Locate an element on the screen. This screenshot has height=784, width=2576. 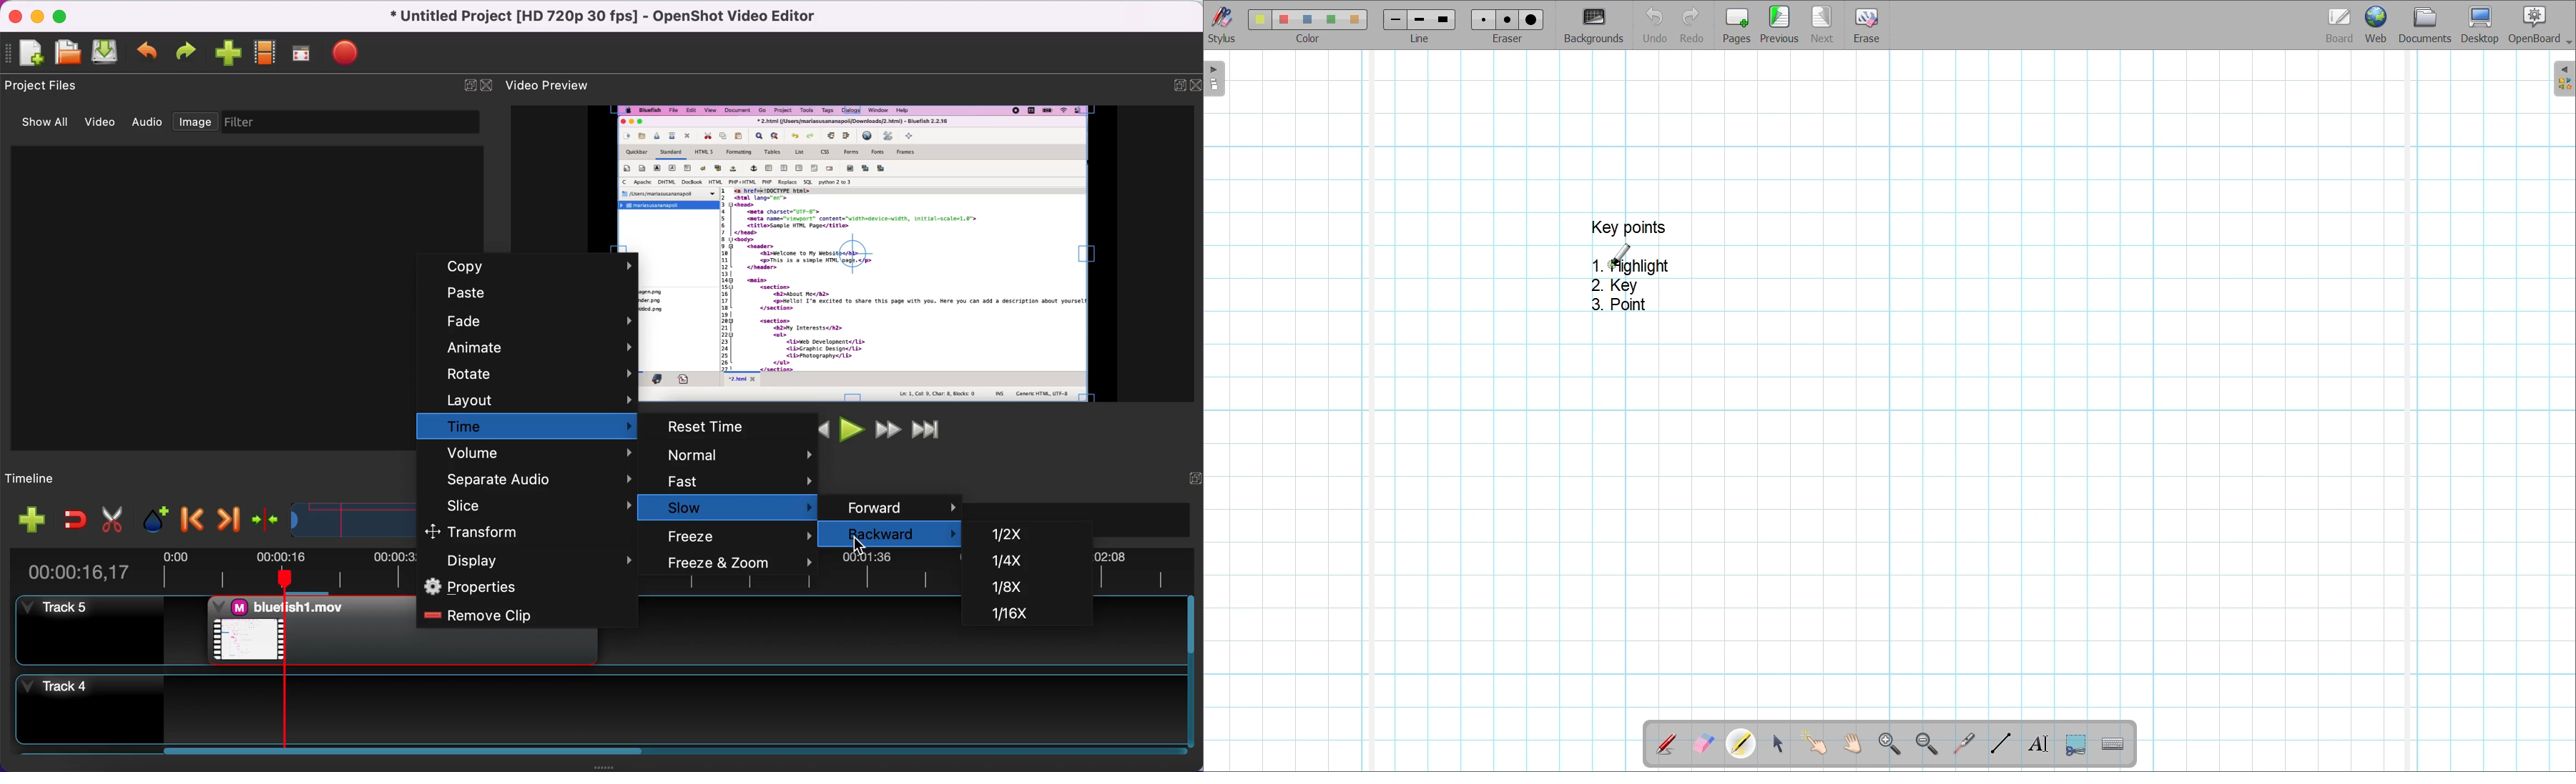
1/16x is located at coordinates (1001, 614).